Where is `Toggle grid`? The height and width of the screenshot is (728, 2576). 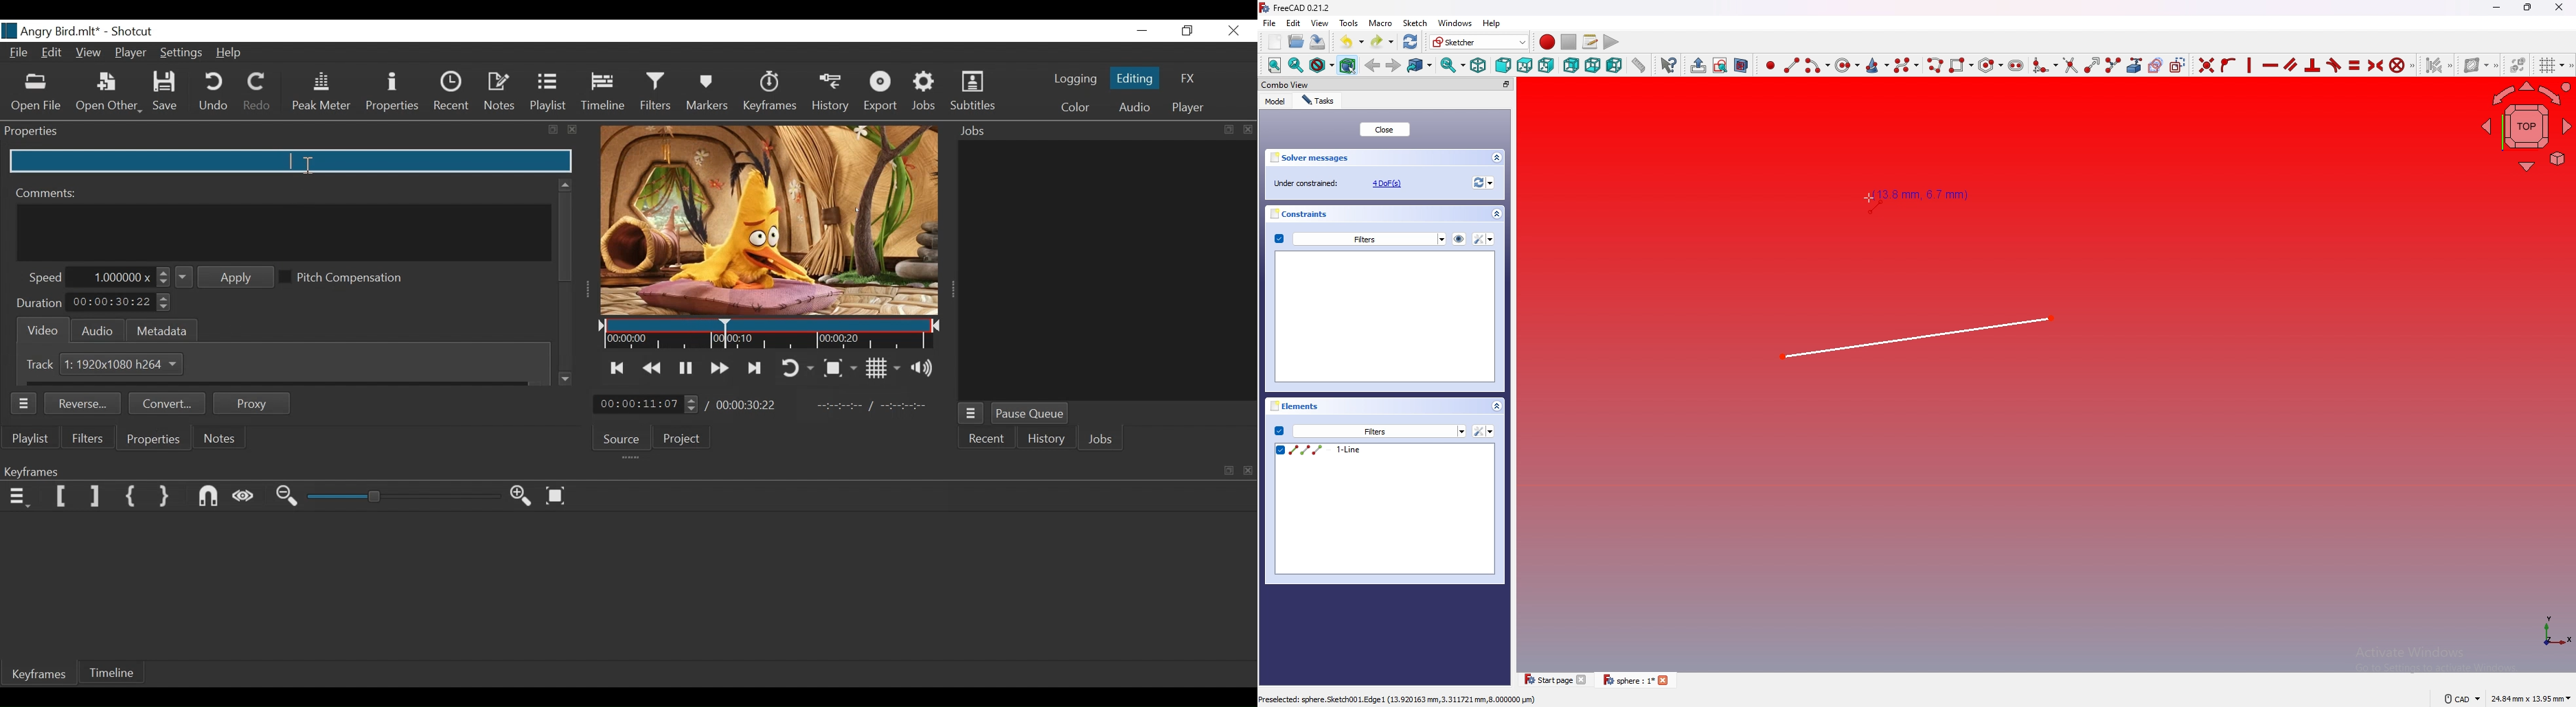
Toggle grid is located at coordinates (2549, 65).